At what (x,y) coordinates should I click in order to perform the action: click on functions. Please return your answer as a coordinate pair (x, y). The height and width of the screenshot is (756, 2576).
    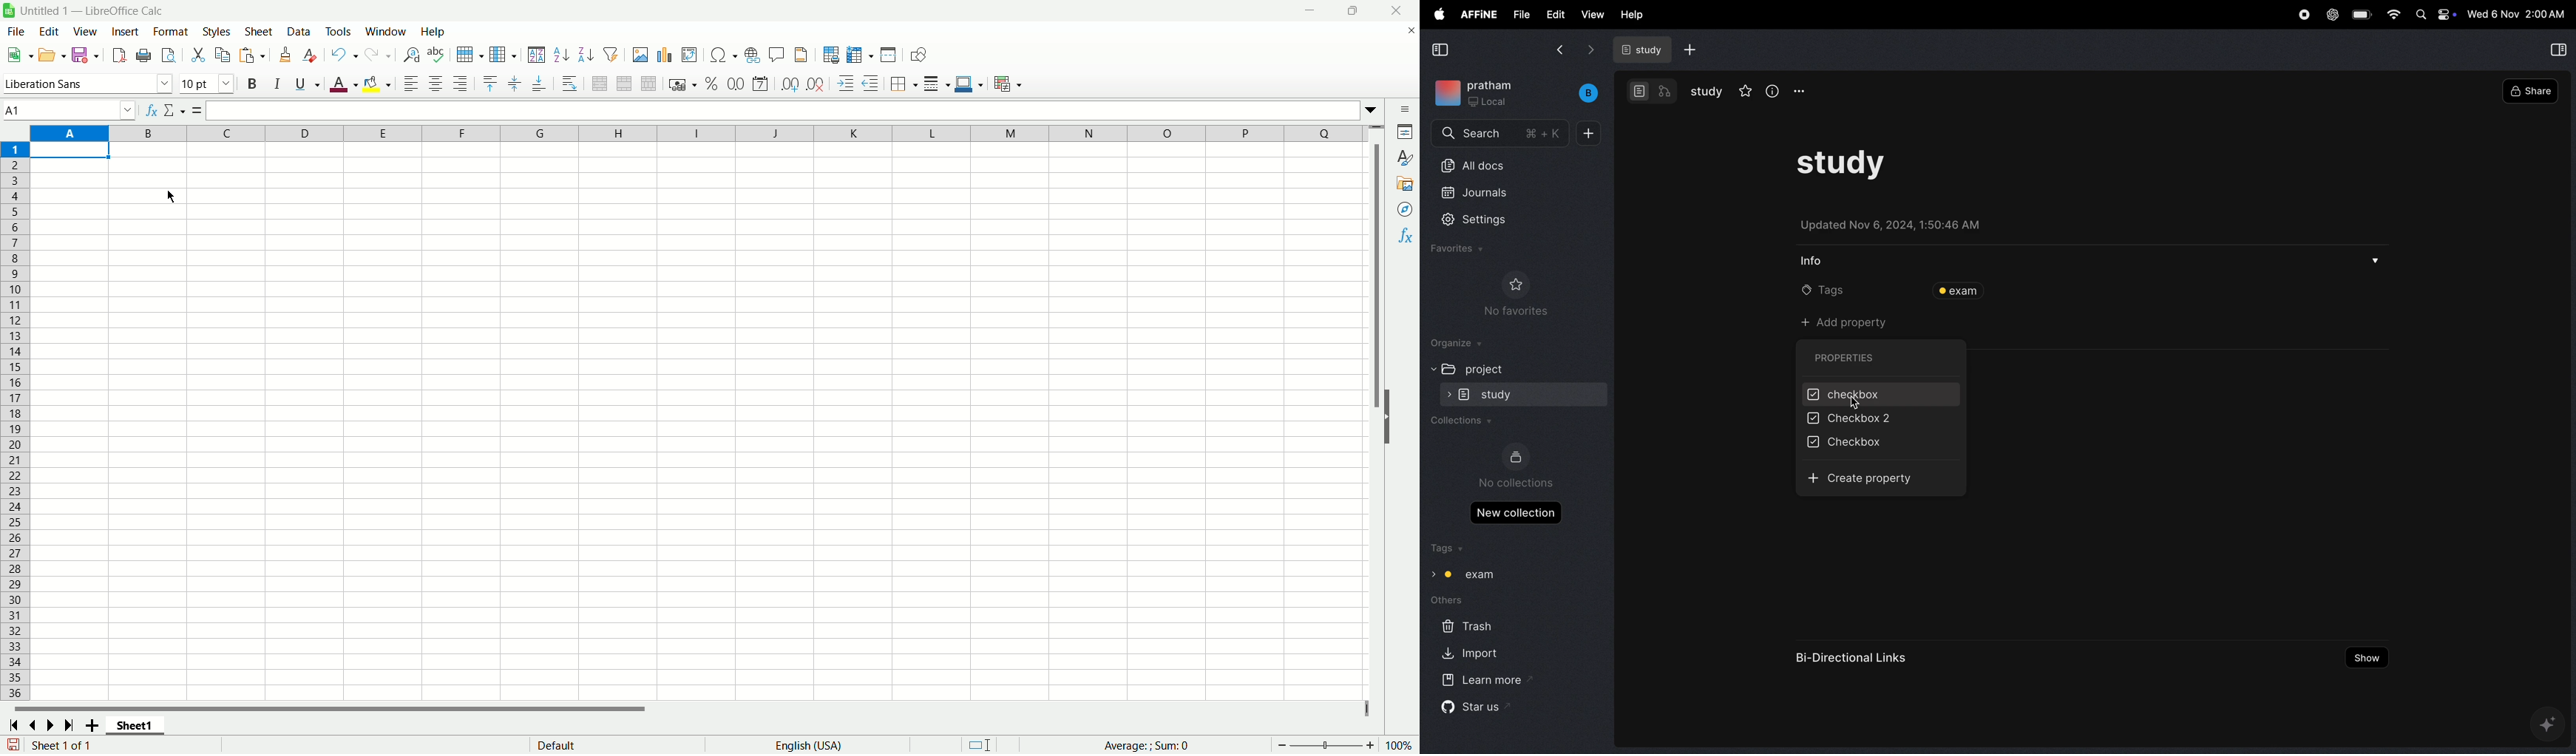
    Looking at the image, I should click on (1155, 745).